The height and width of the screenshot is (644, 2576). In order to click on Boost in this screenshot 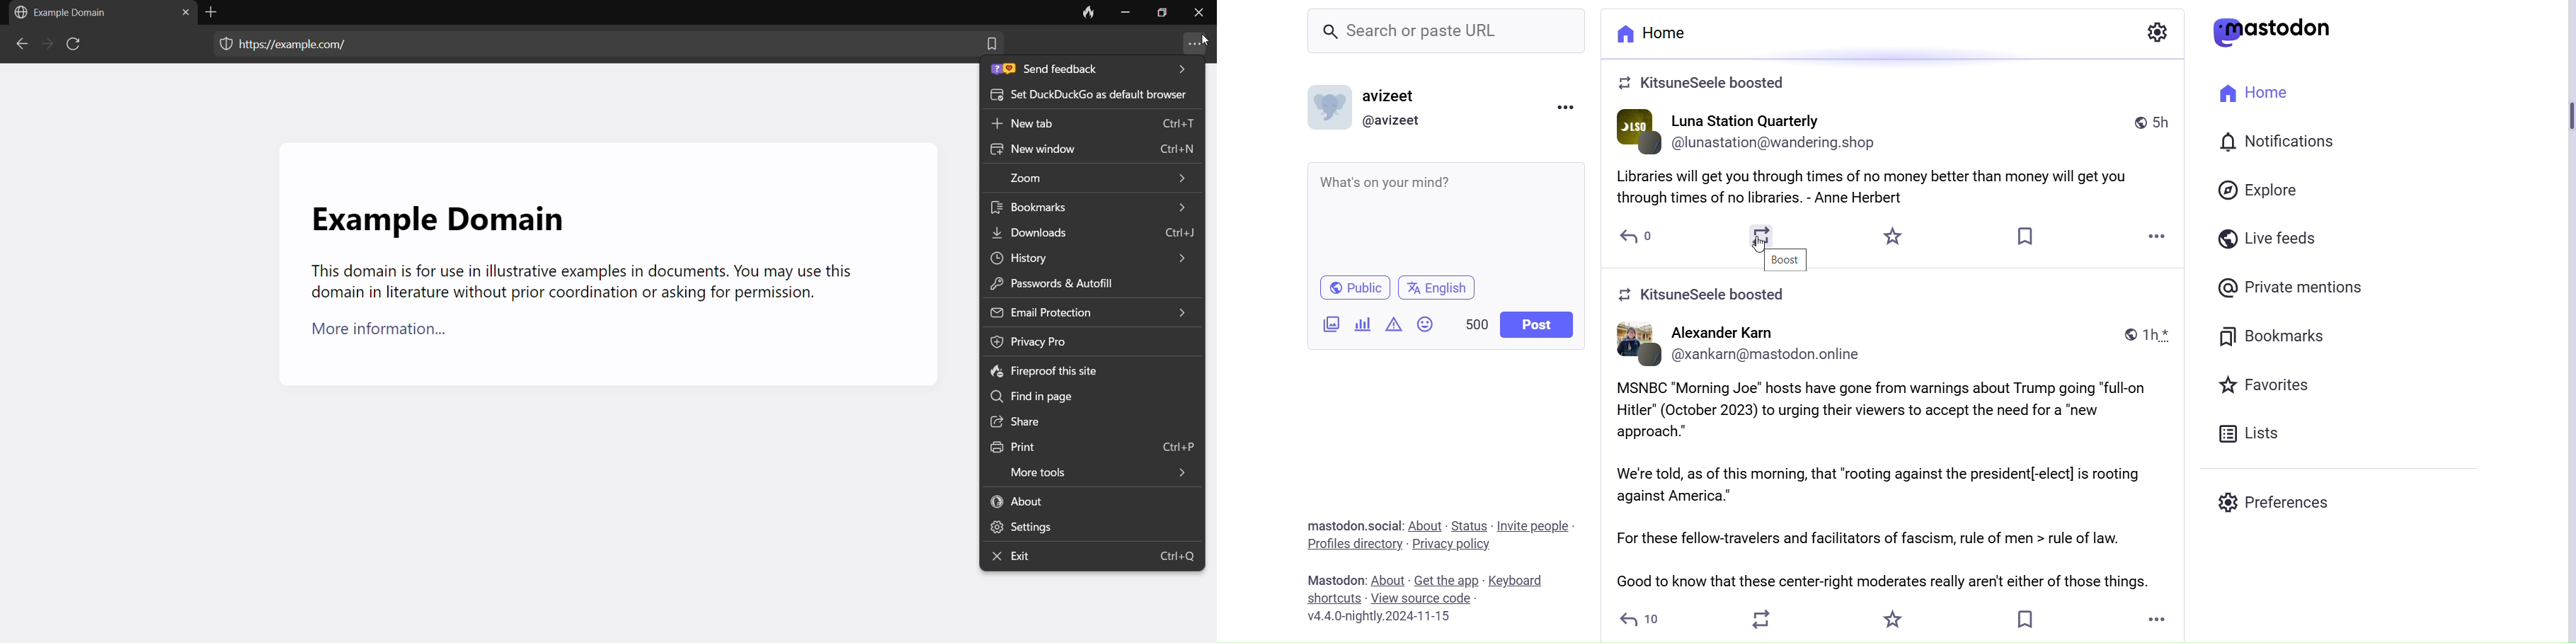, I will do `click(1788, 259)`.